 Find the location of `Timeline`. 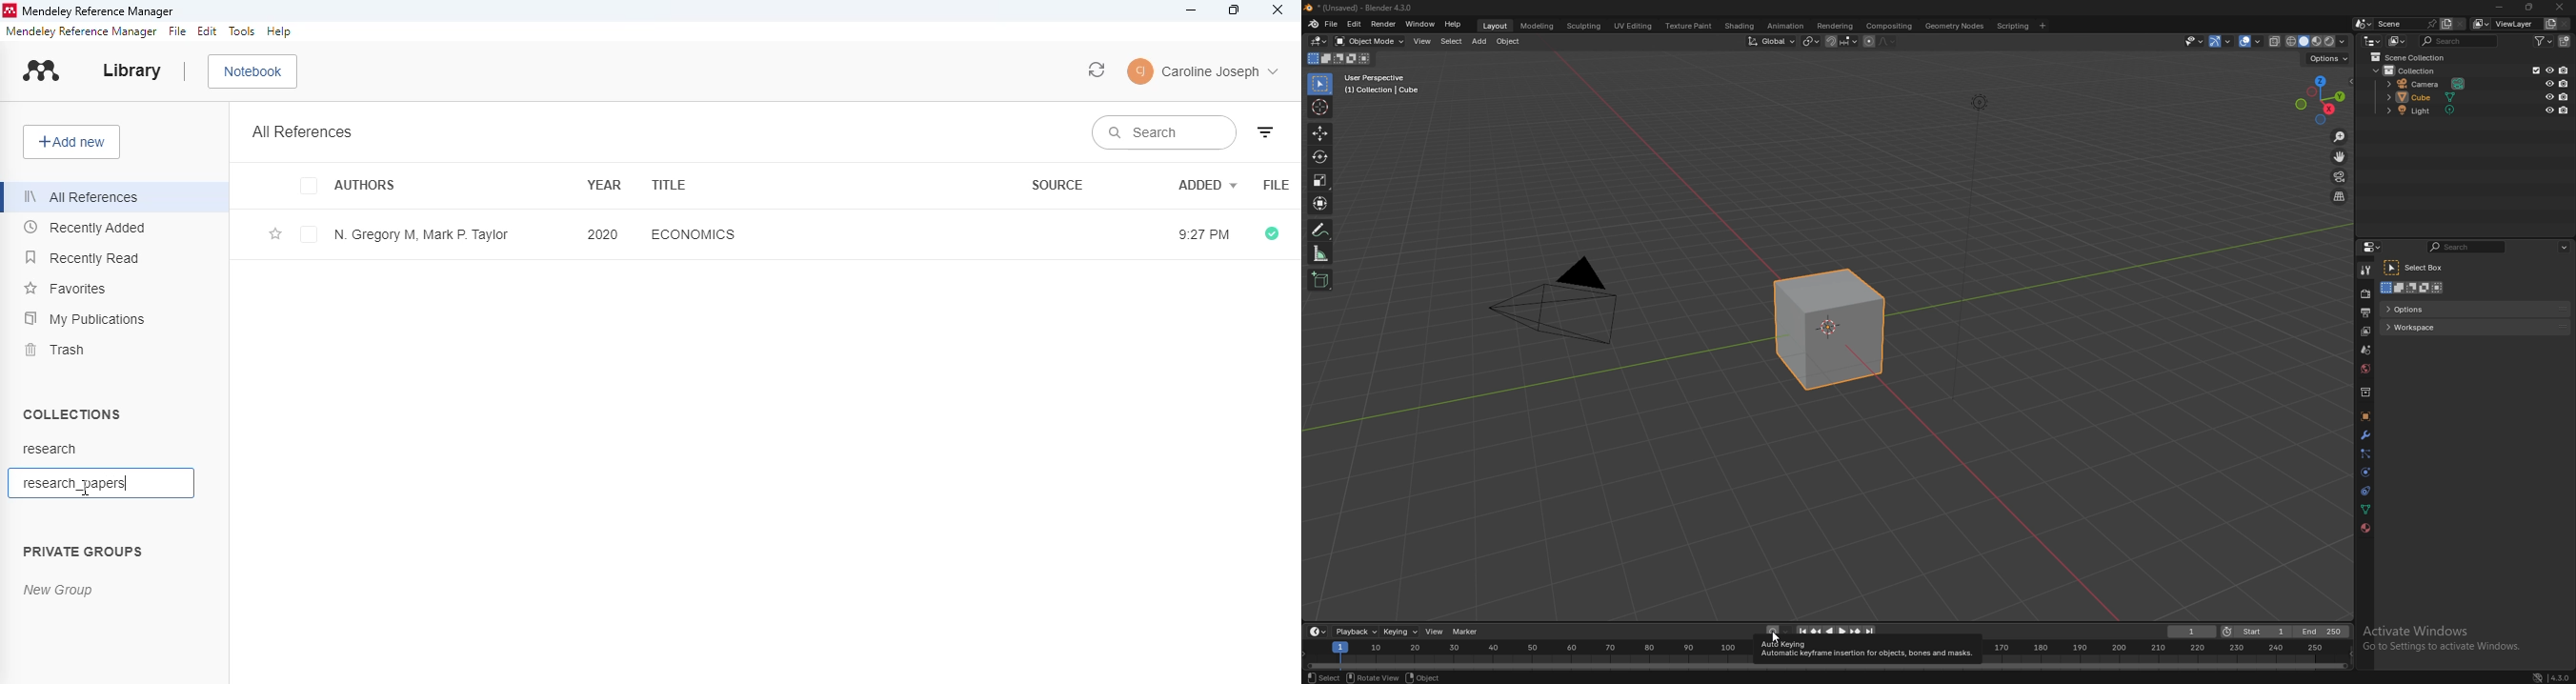

Timeline is located at coordinates (2171, 655).